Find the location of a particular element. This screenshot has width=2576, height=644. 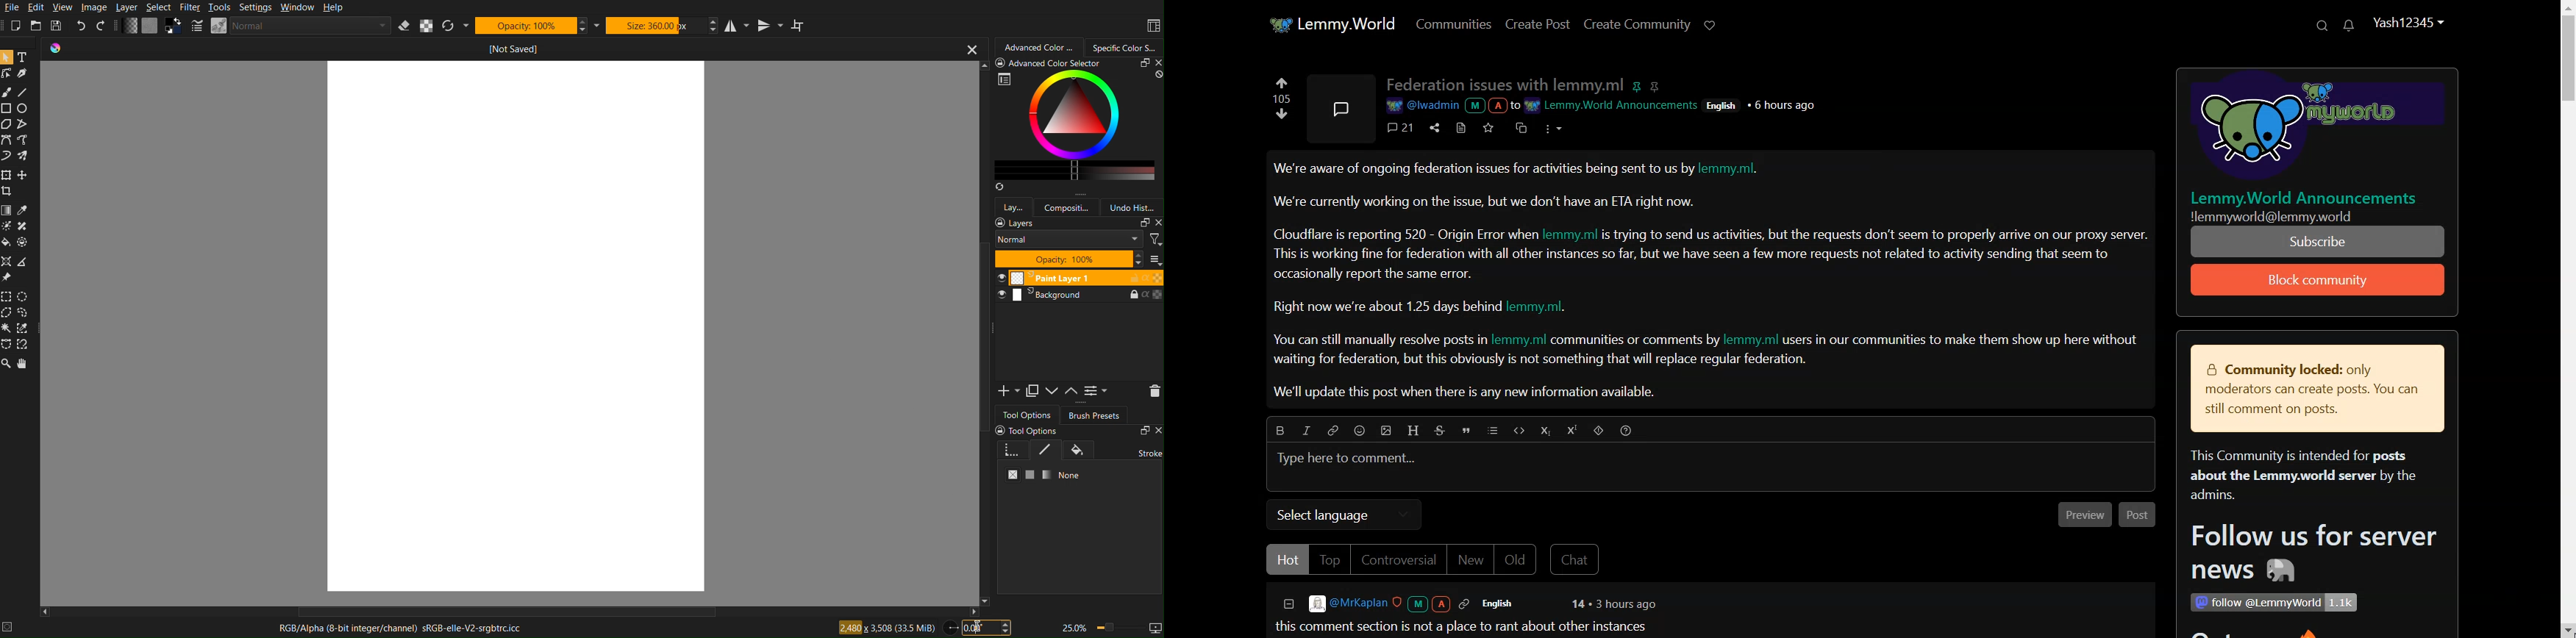

Similar Color Selection Tool is located at coordinates (22, 329).